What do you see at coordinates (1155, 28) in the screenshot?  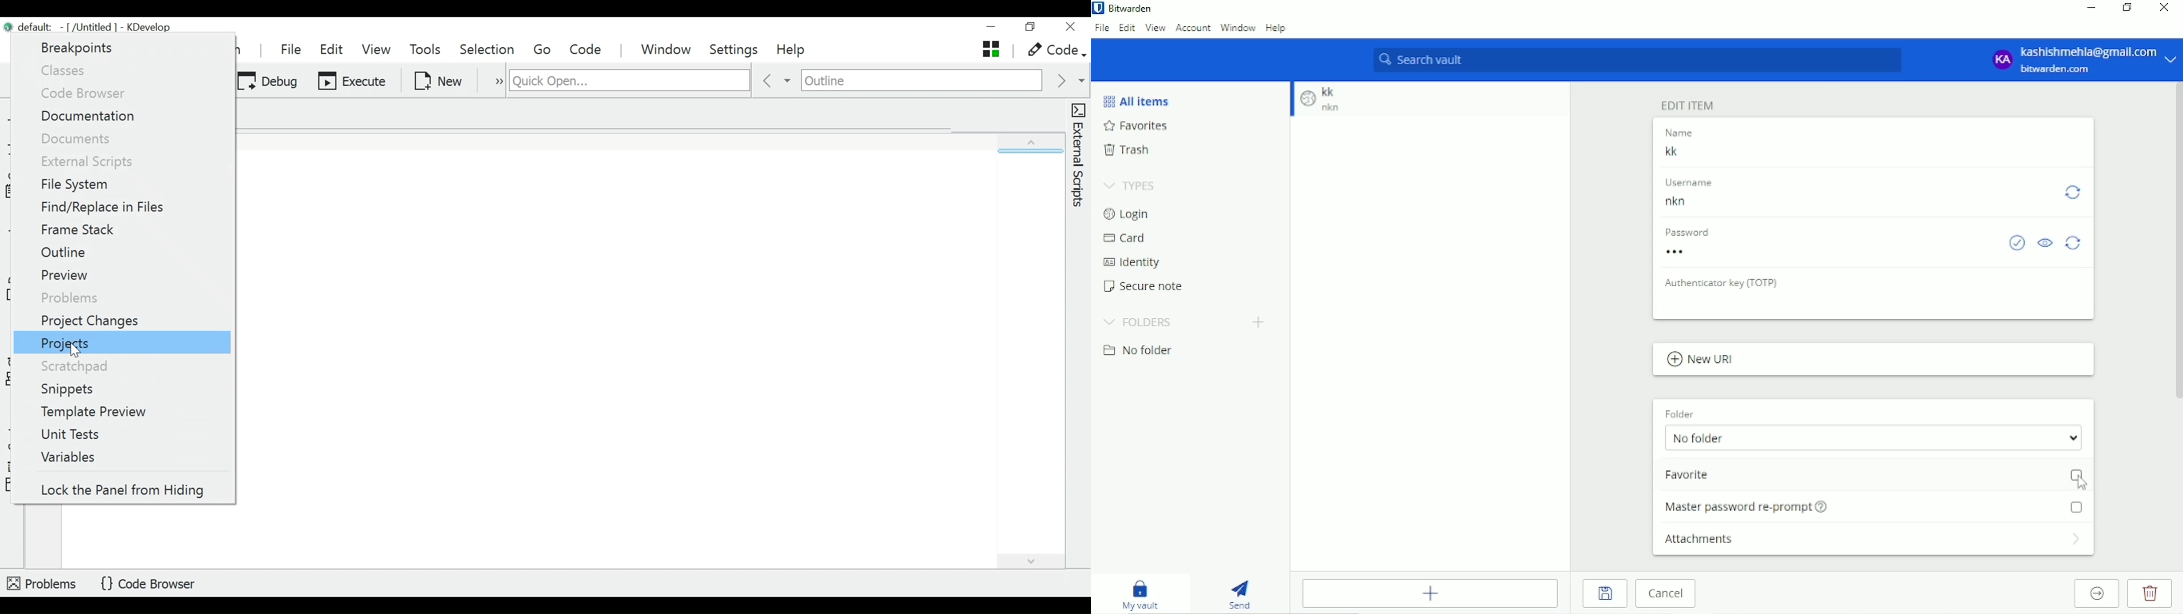 I see `View` at bounding box center [1155, 28].